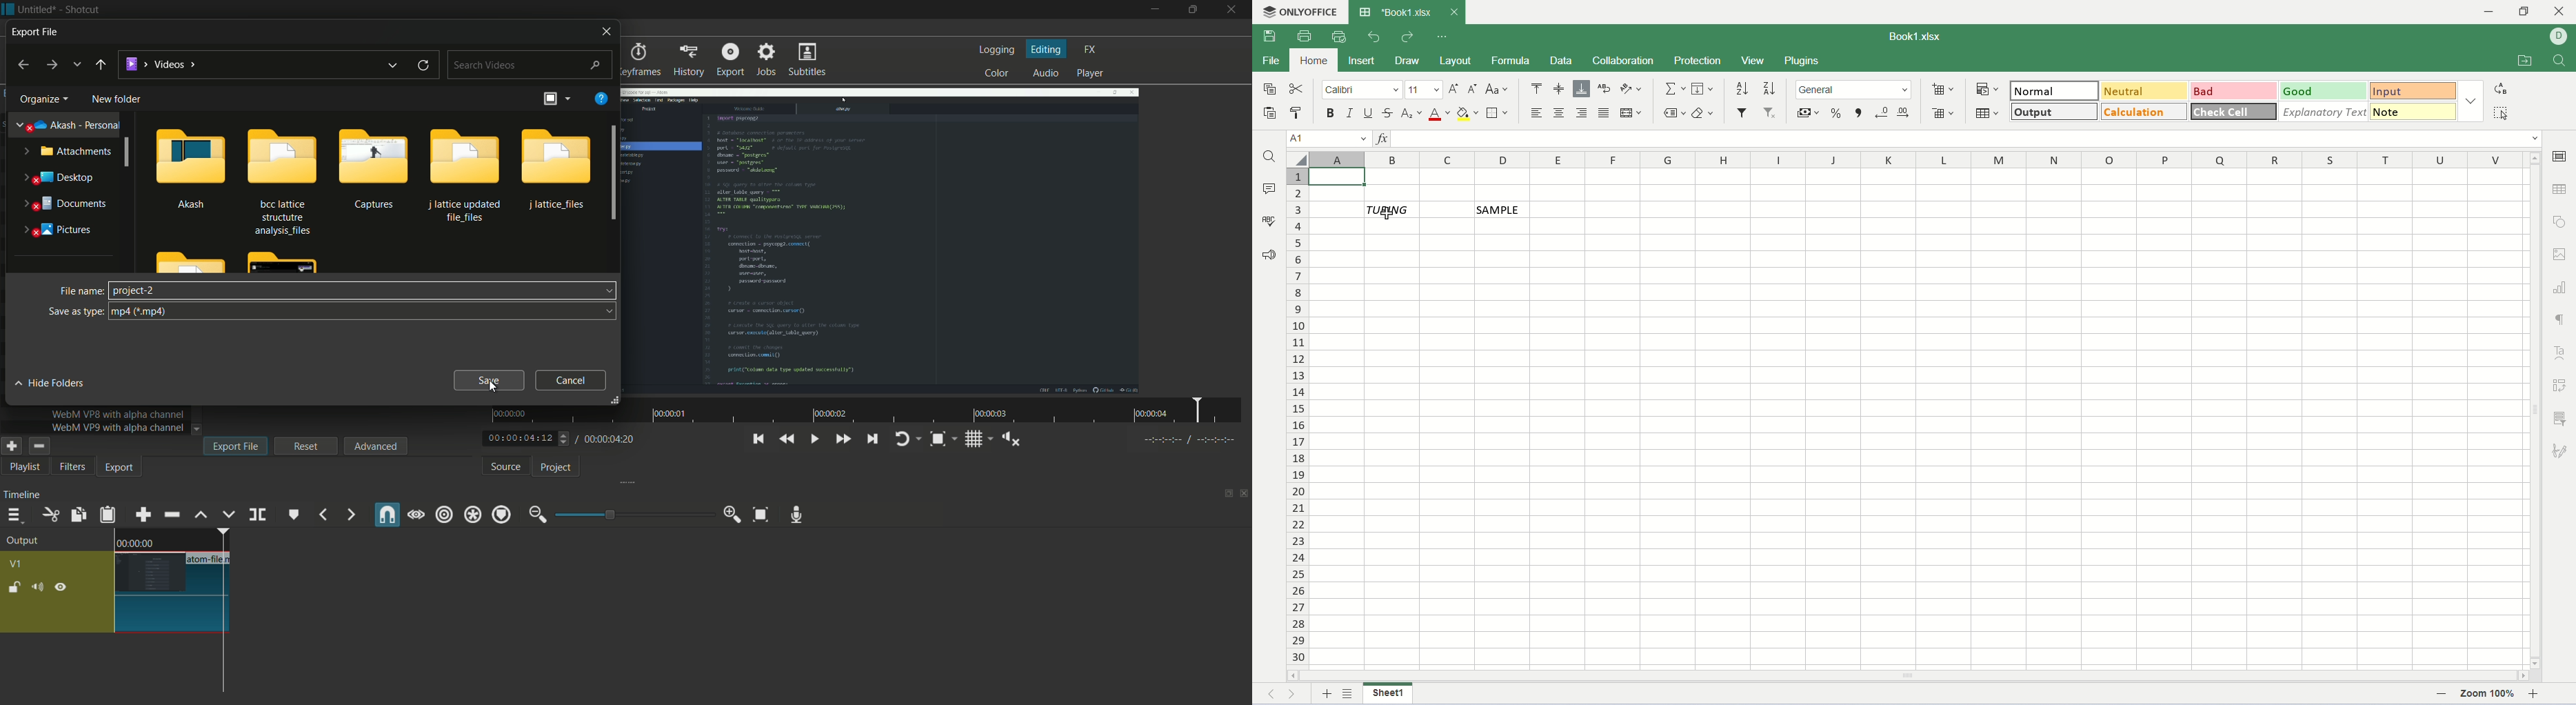 This screenshot has height=728, width=2576. I want to click on jobs, so click(769, 60).